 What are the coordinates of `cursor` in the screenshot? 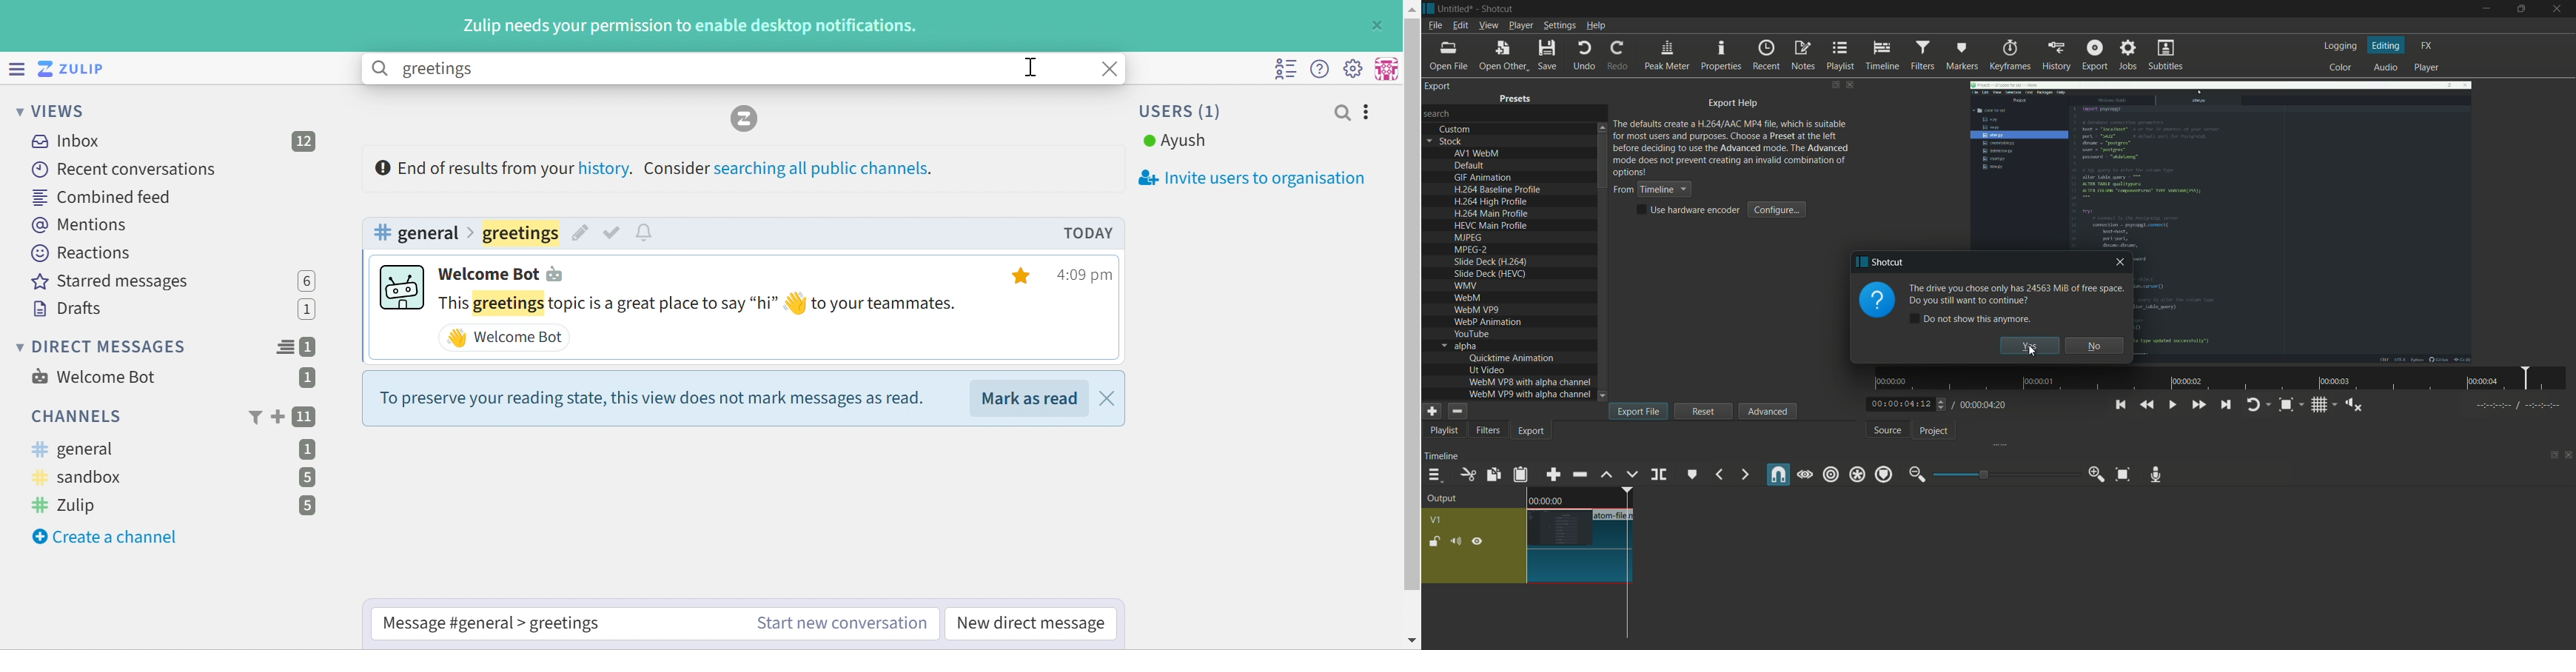 It's located at (2033, 354).